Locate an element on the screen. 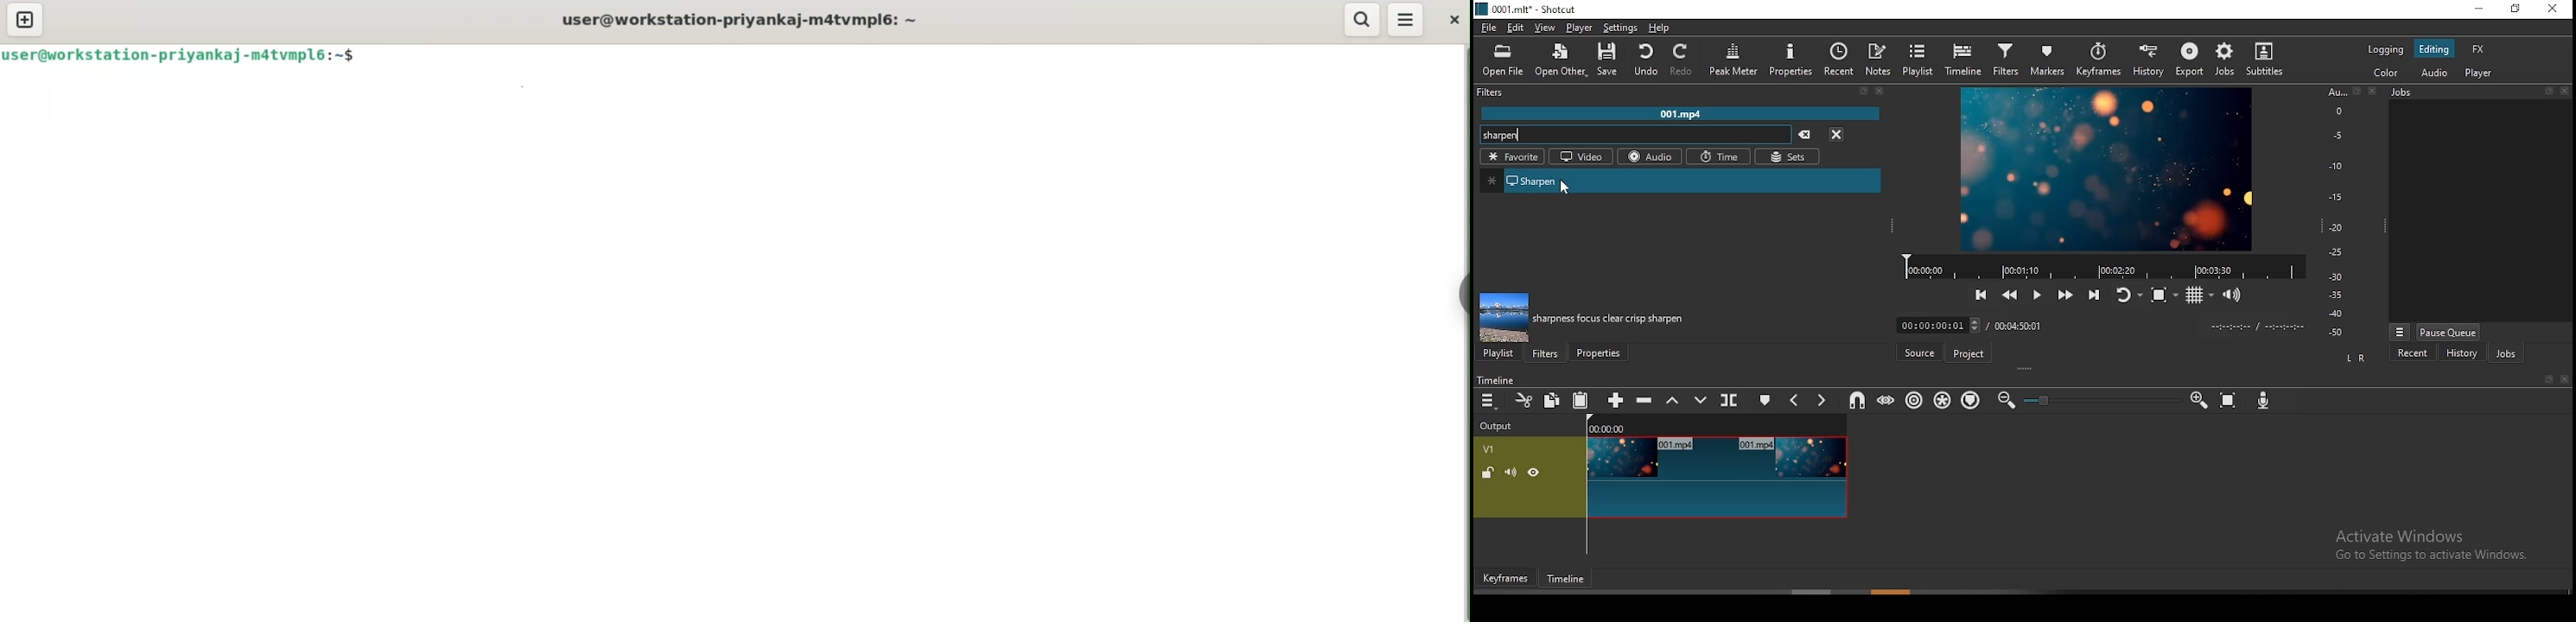  filters is located at coordinates (1547, 353).